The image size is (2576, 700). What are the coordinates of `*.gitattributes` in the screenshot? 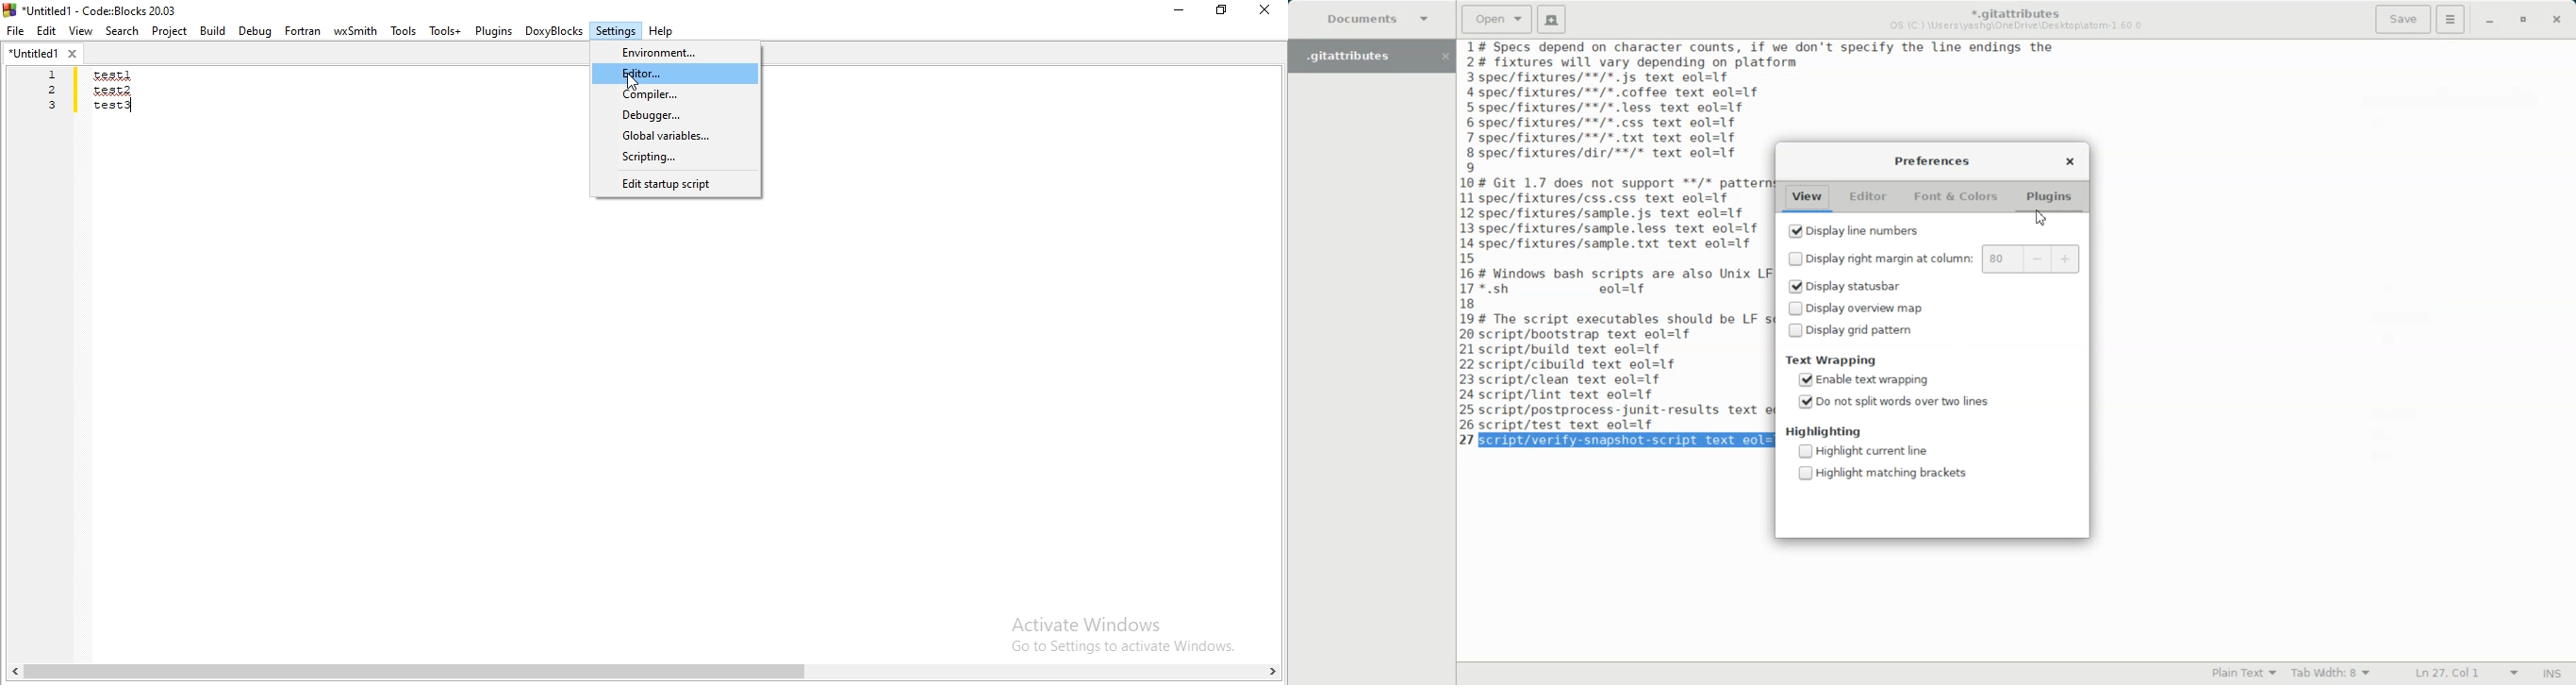 It's located at (2013, 10).